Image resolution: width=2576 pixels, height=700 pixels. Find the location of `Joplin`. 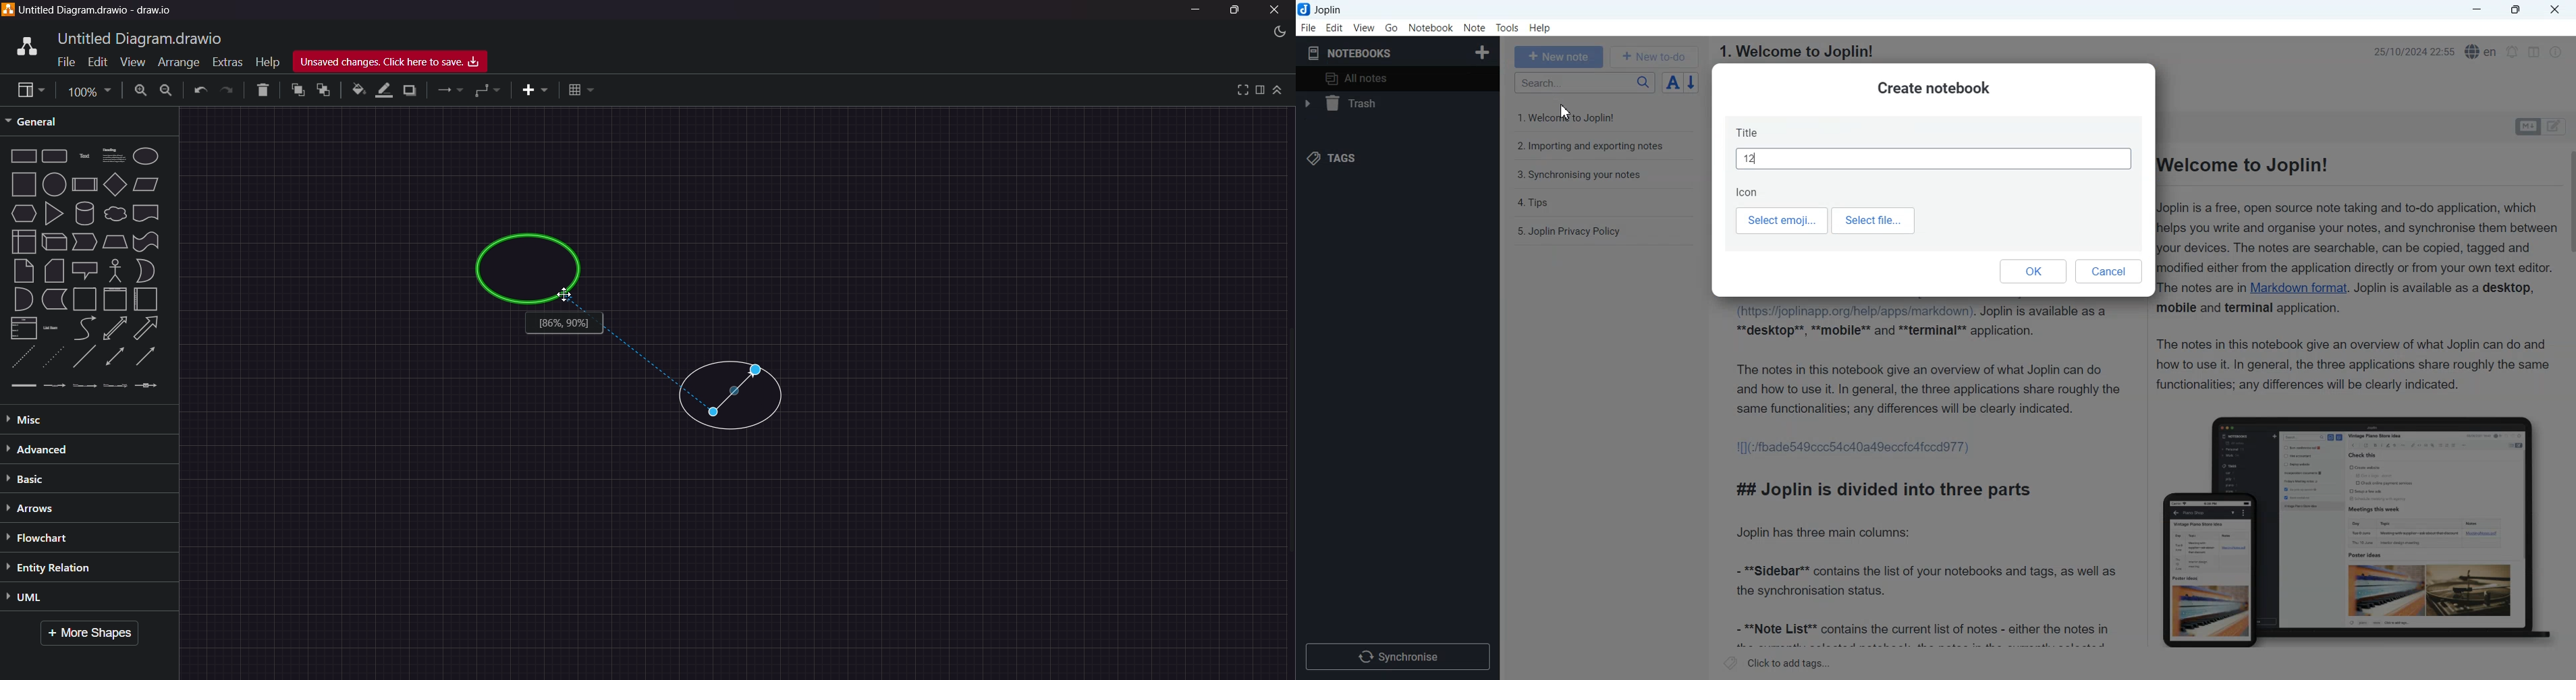

Joplin is located at coordinates (1324, 9).